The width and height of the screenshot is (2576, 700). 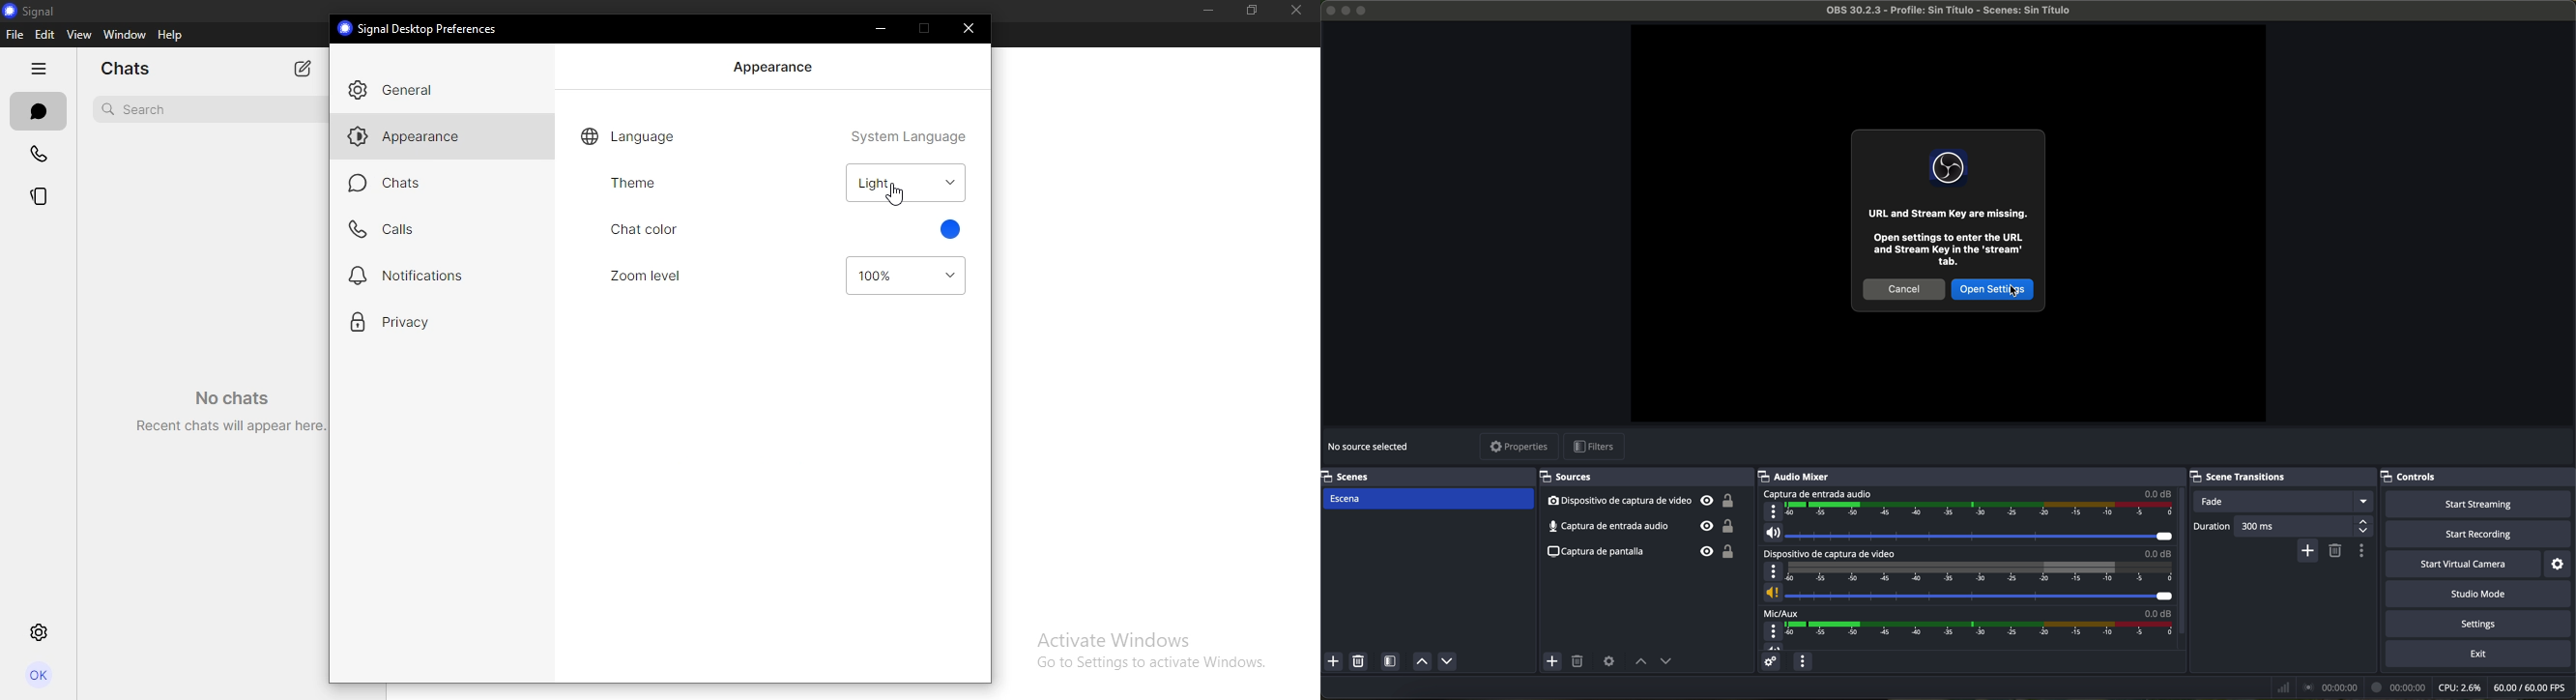 I want to click on close program, so click(x=1328, y=9).